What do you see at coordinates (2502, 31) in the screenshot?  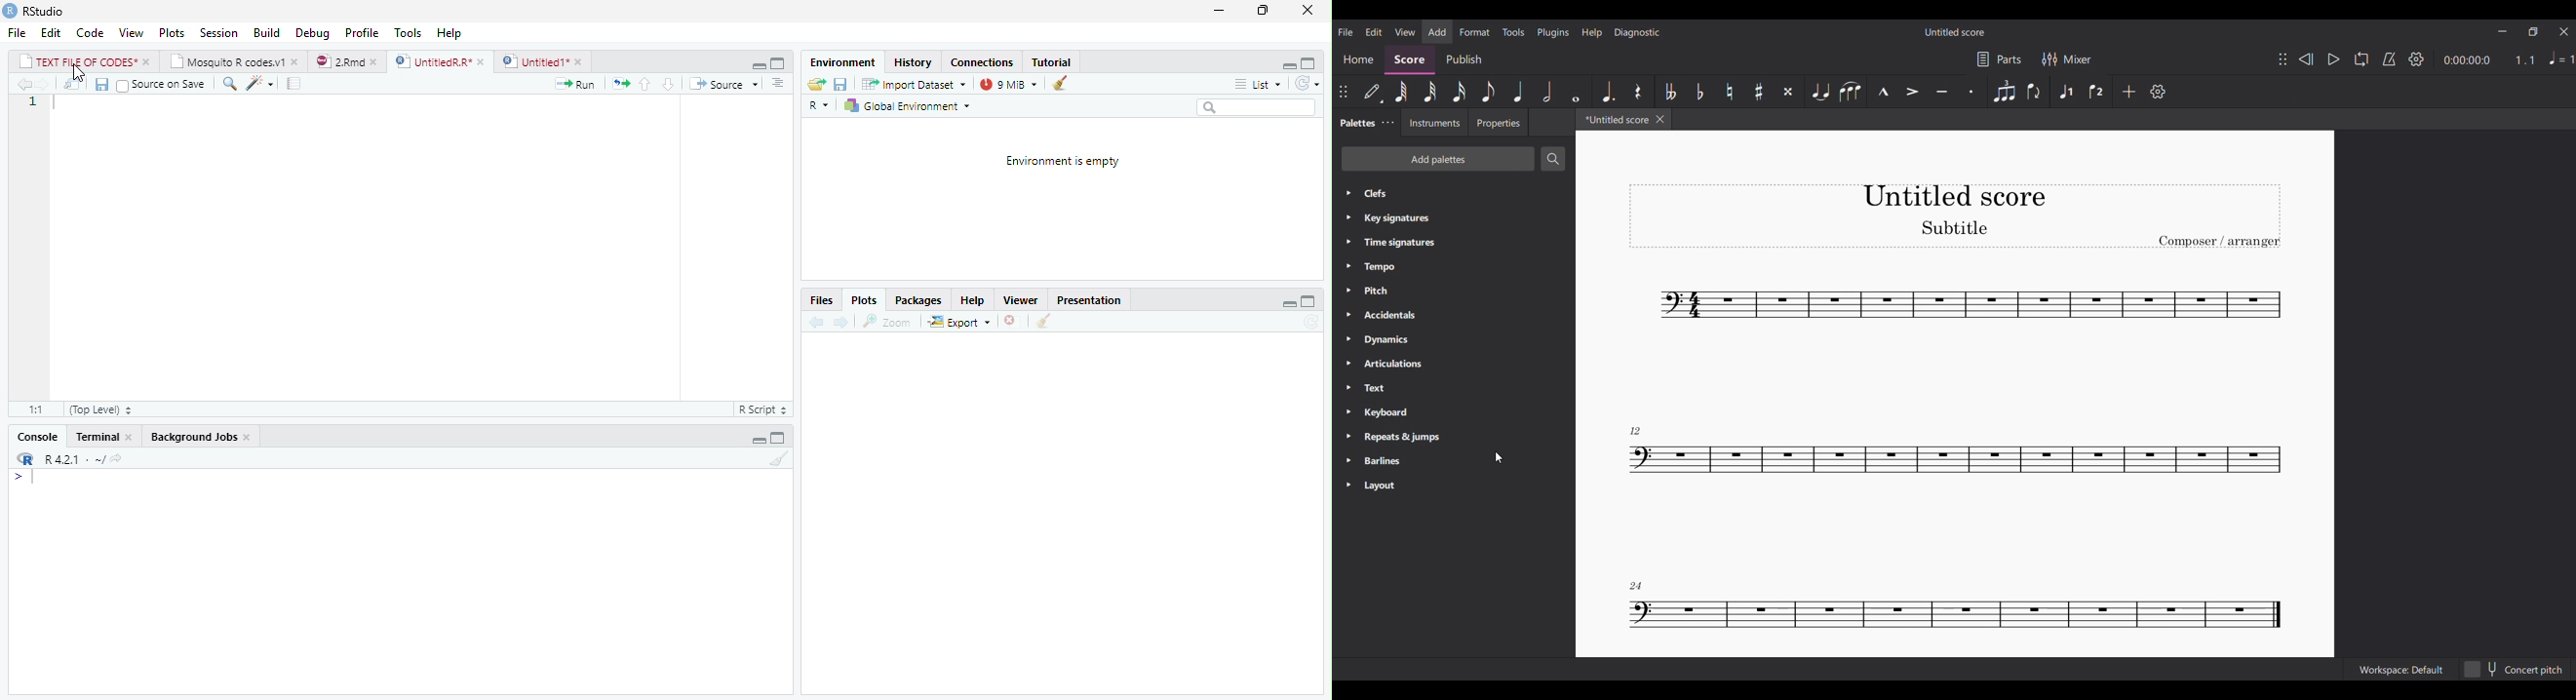 I see `Minimize` at bounding box center [2502, 31].